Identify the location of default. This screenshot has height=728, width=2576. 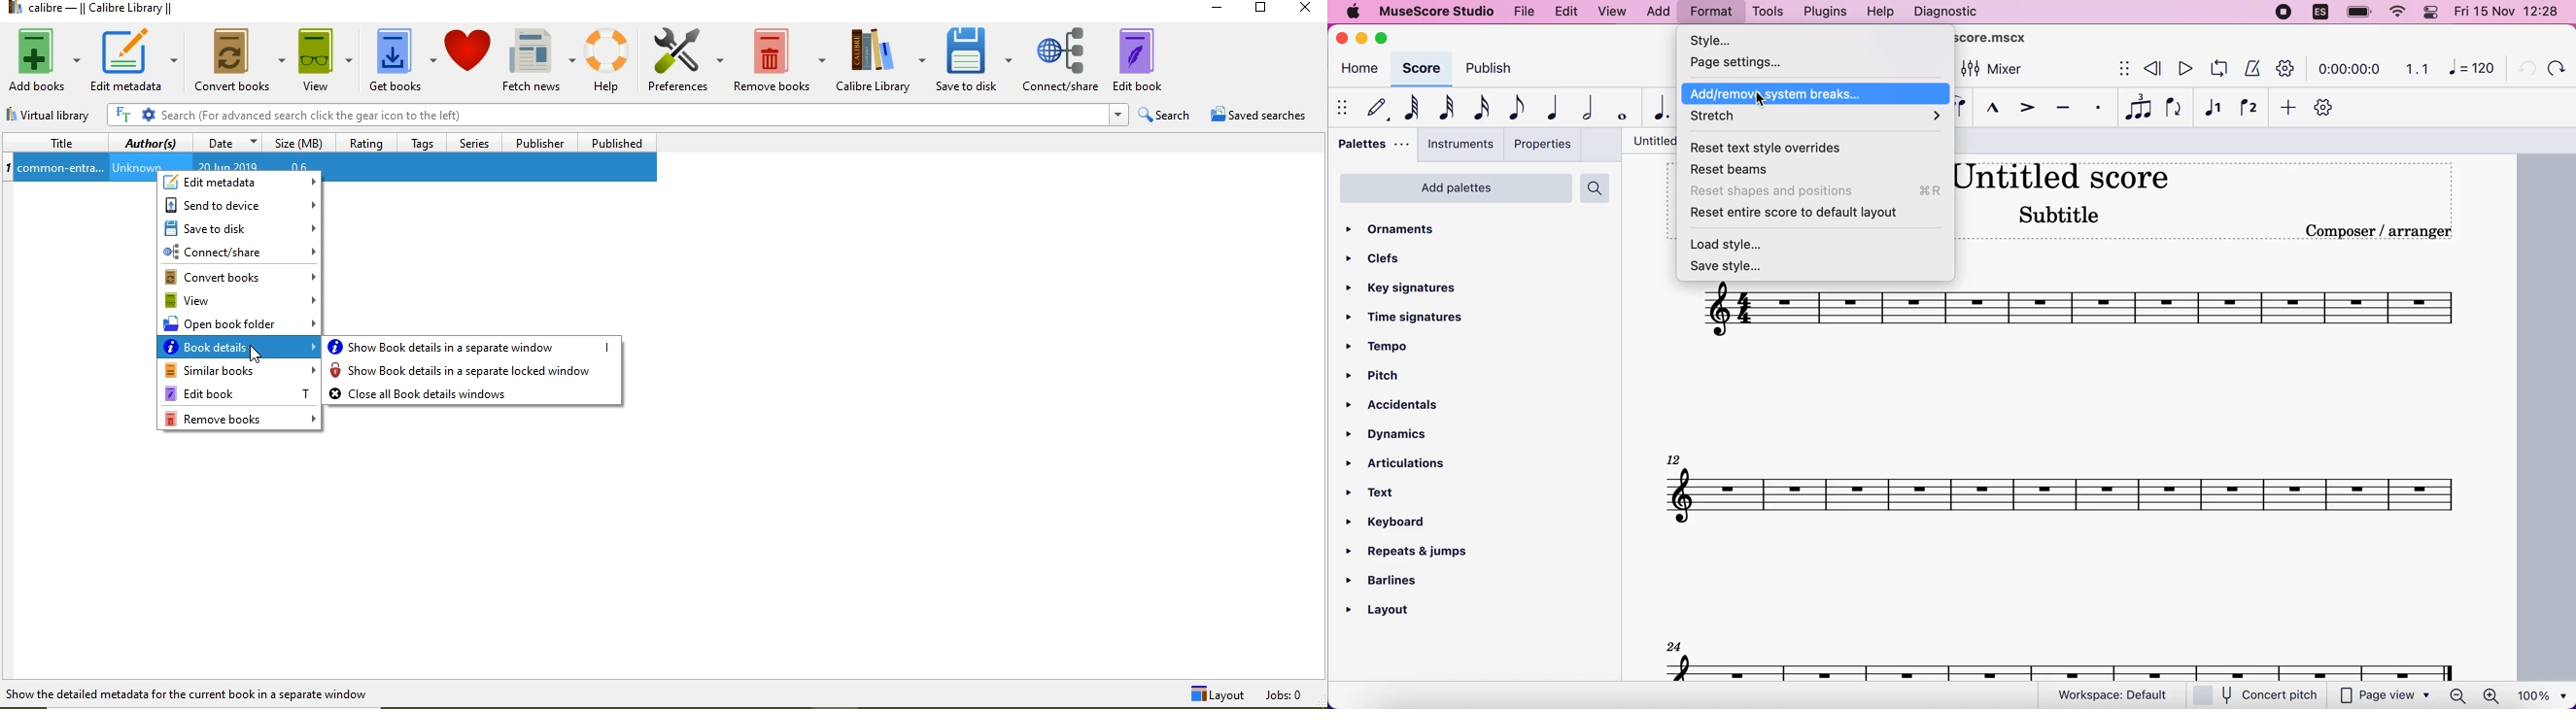
(1373, 107).